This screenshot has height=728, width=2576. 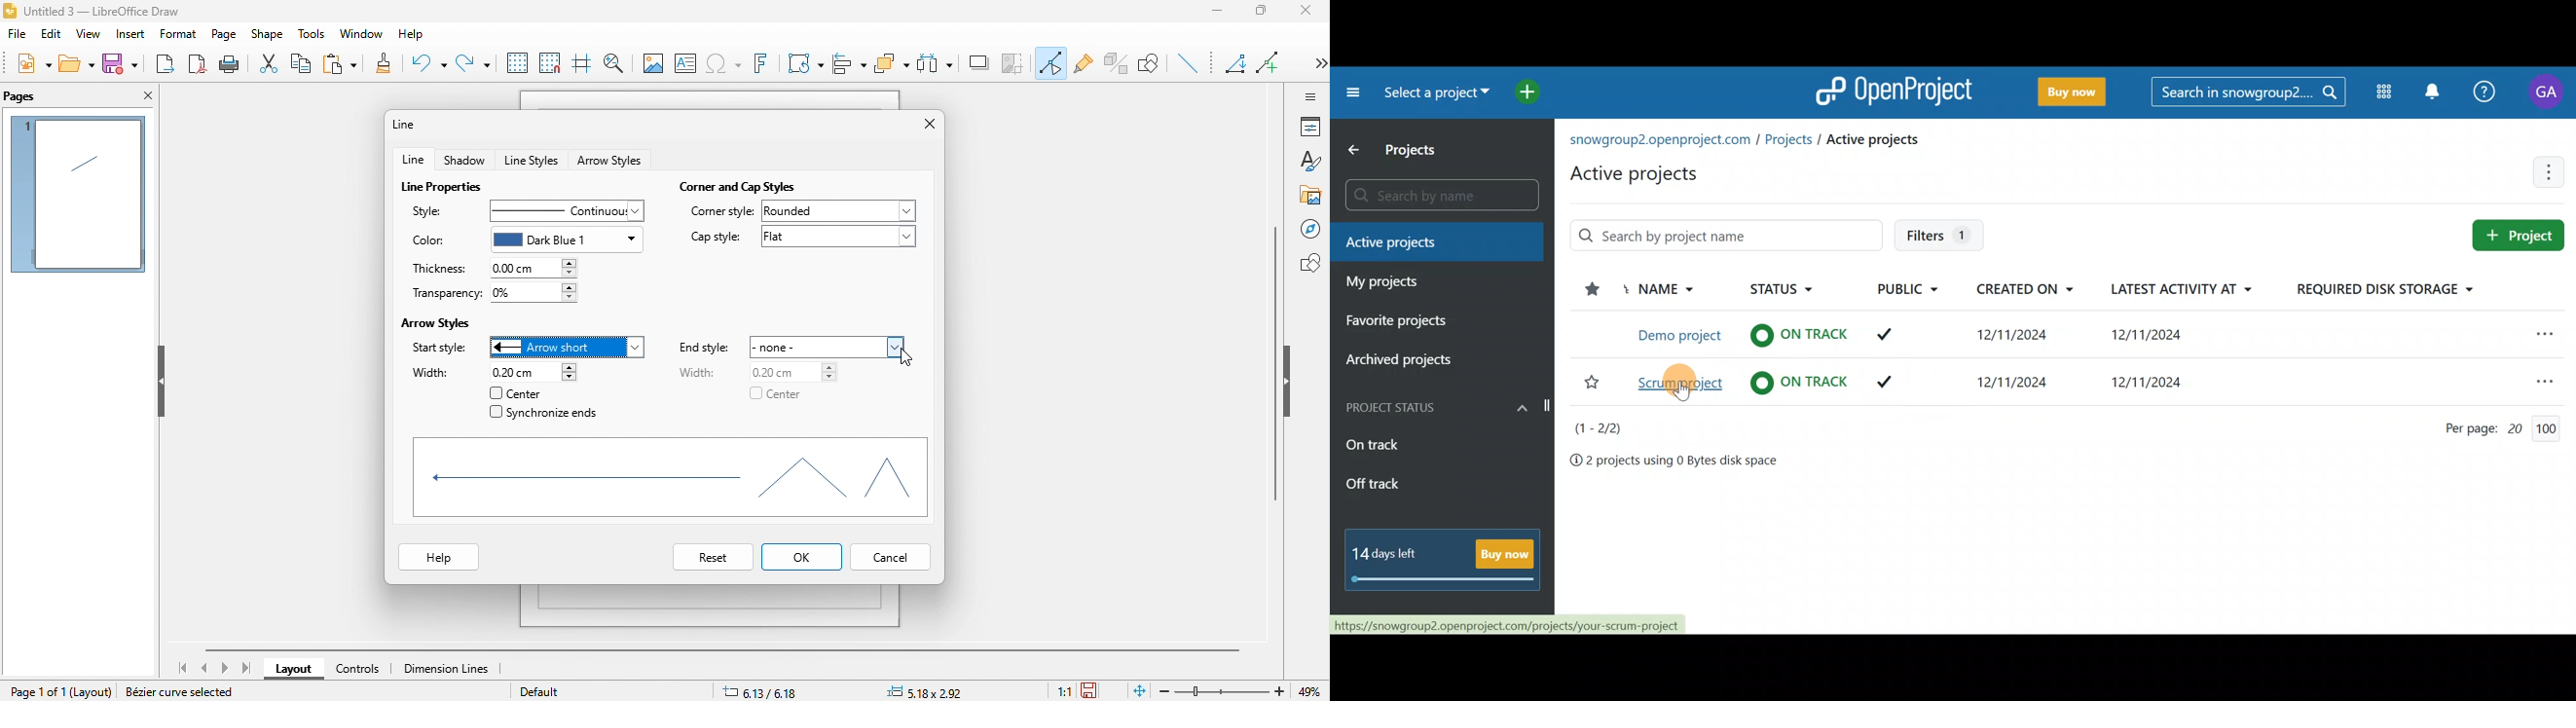 What do you see at coordinates (2150, 384) in the screenshot?
I see `latest activity at` at bounding box center [2150, 384].